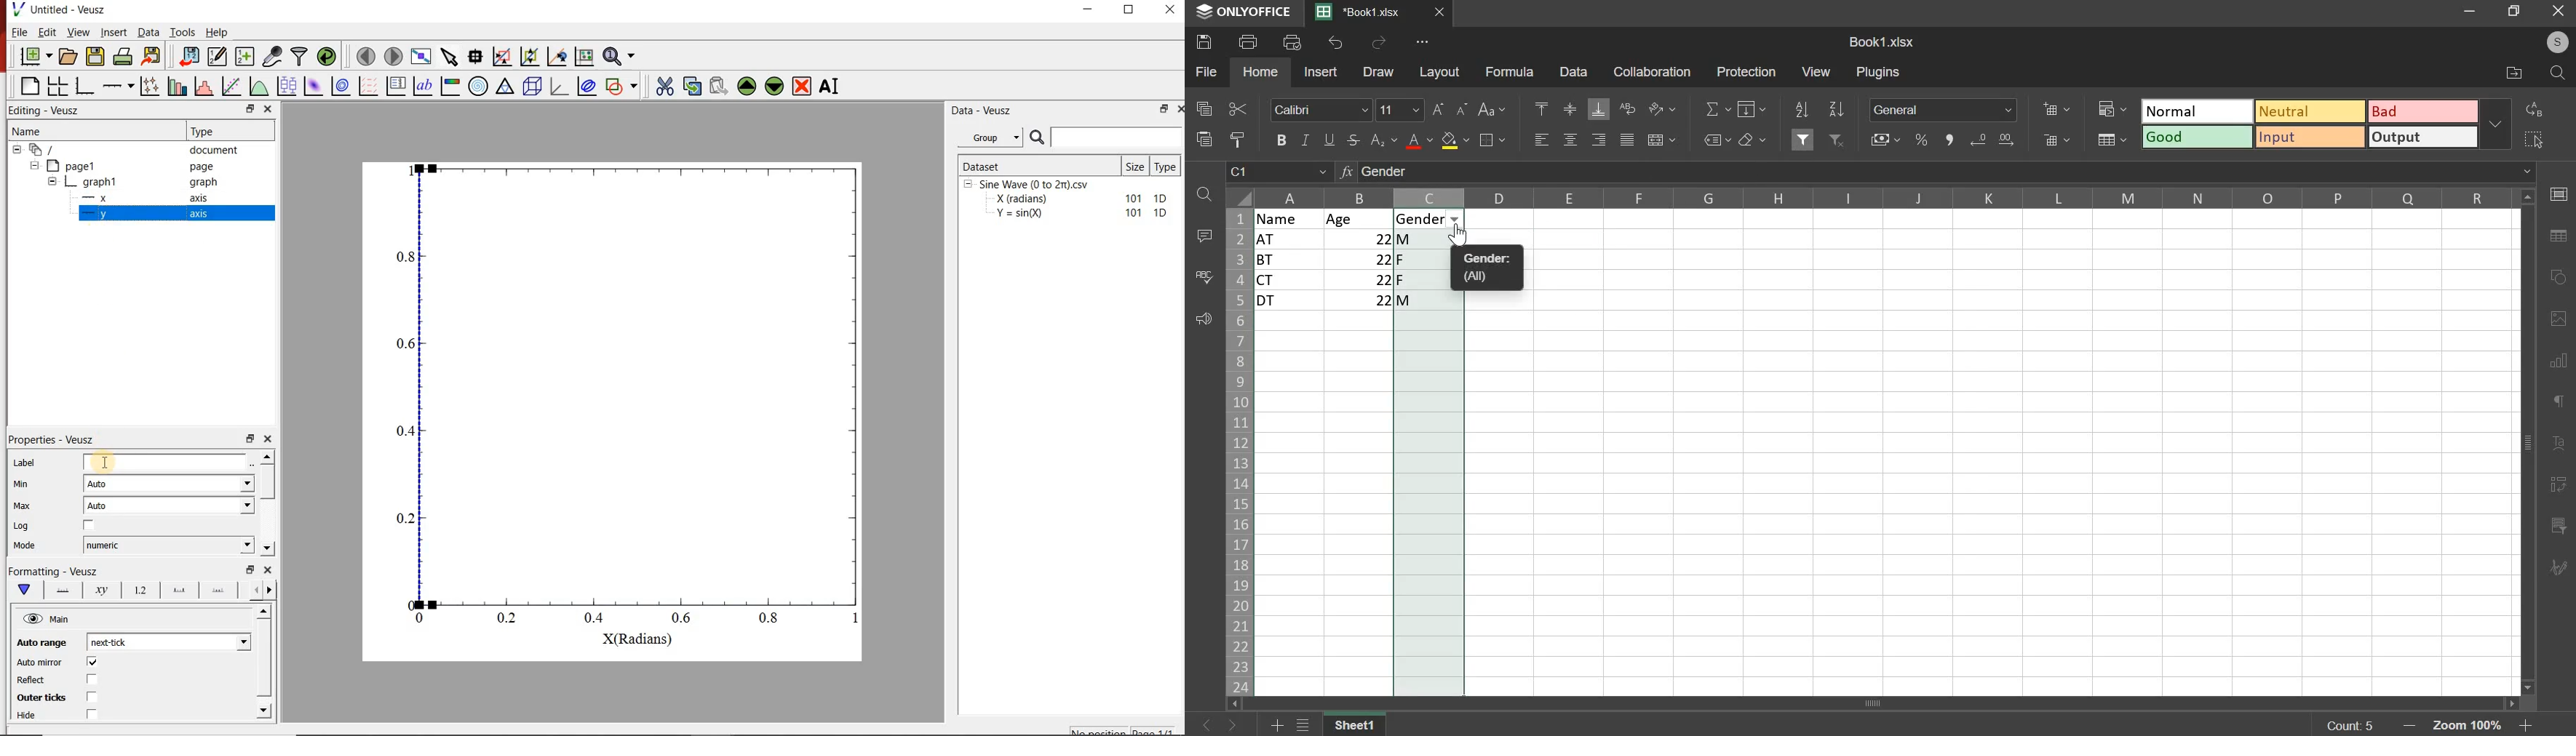 The image size is (2576, 756). What do you see at coordinates (1627, 140) in the screenshot?
I see `justified` at bounding box center [1627, 140].